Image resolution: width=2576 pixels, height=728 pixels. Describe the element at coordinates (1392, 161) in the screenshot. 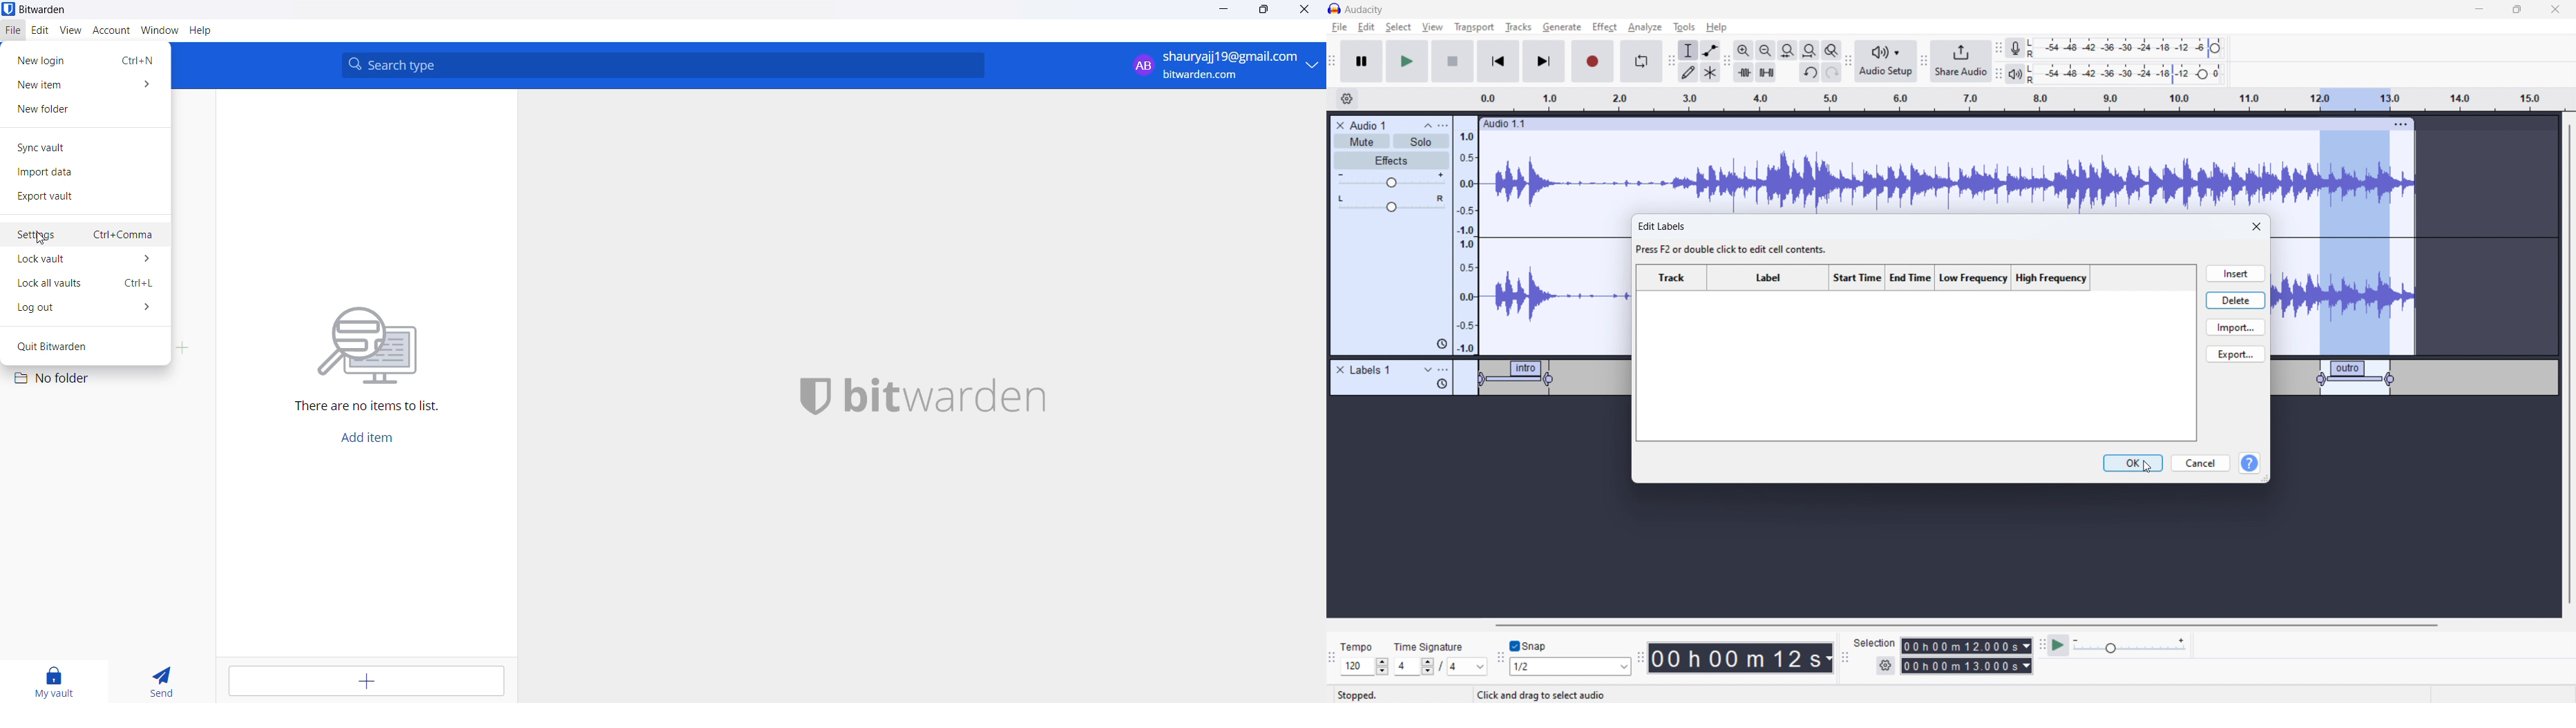

I see `effects` at that location.